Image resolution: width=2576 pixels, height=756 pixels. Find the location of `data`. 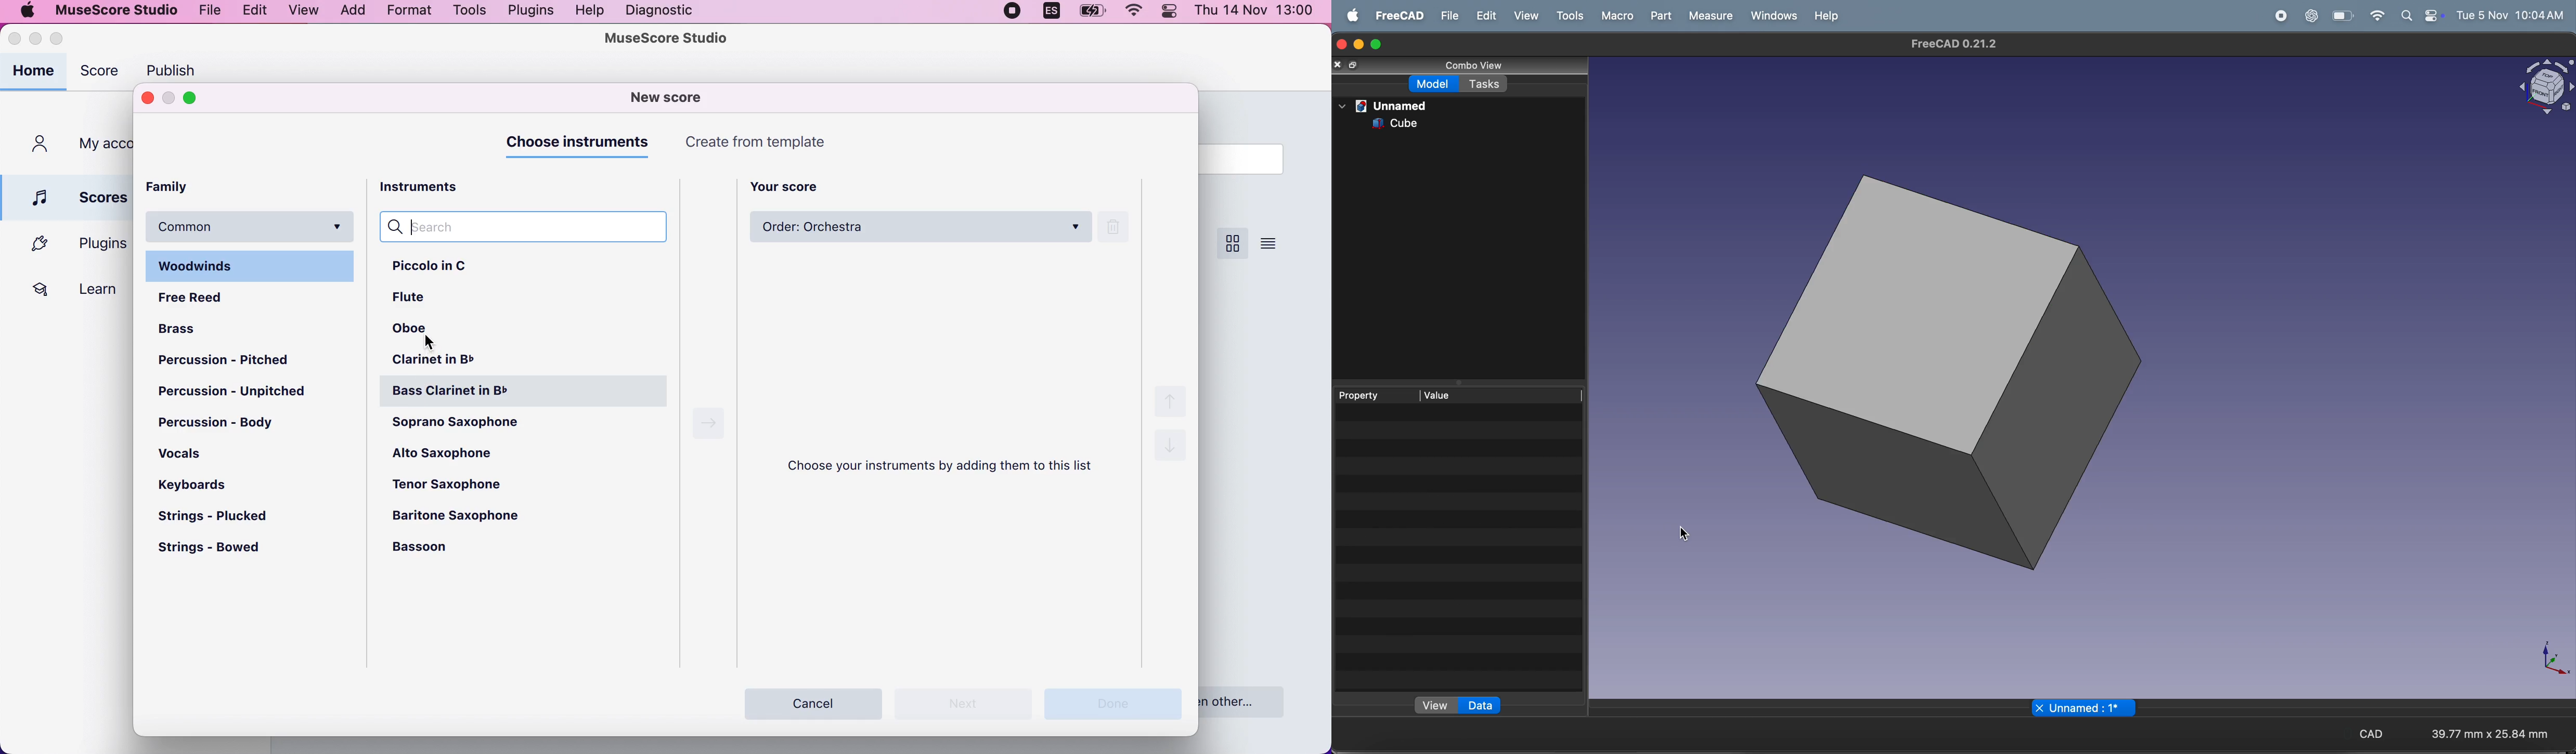

data is located at coordinates (1482, 705).